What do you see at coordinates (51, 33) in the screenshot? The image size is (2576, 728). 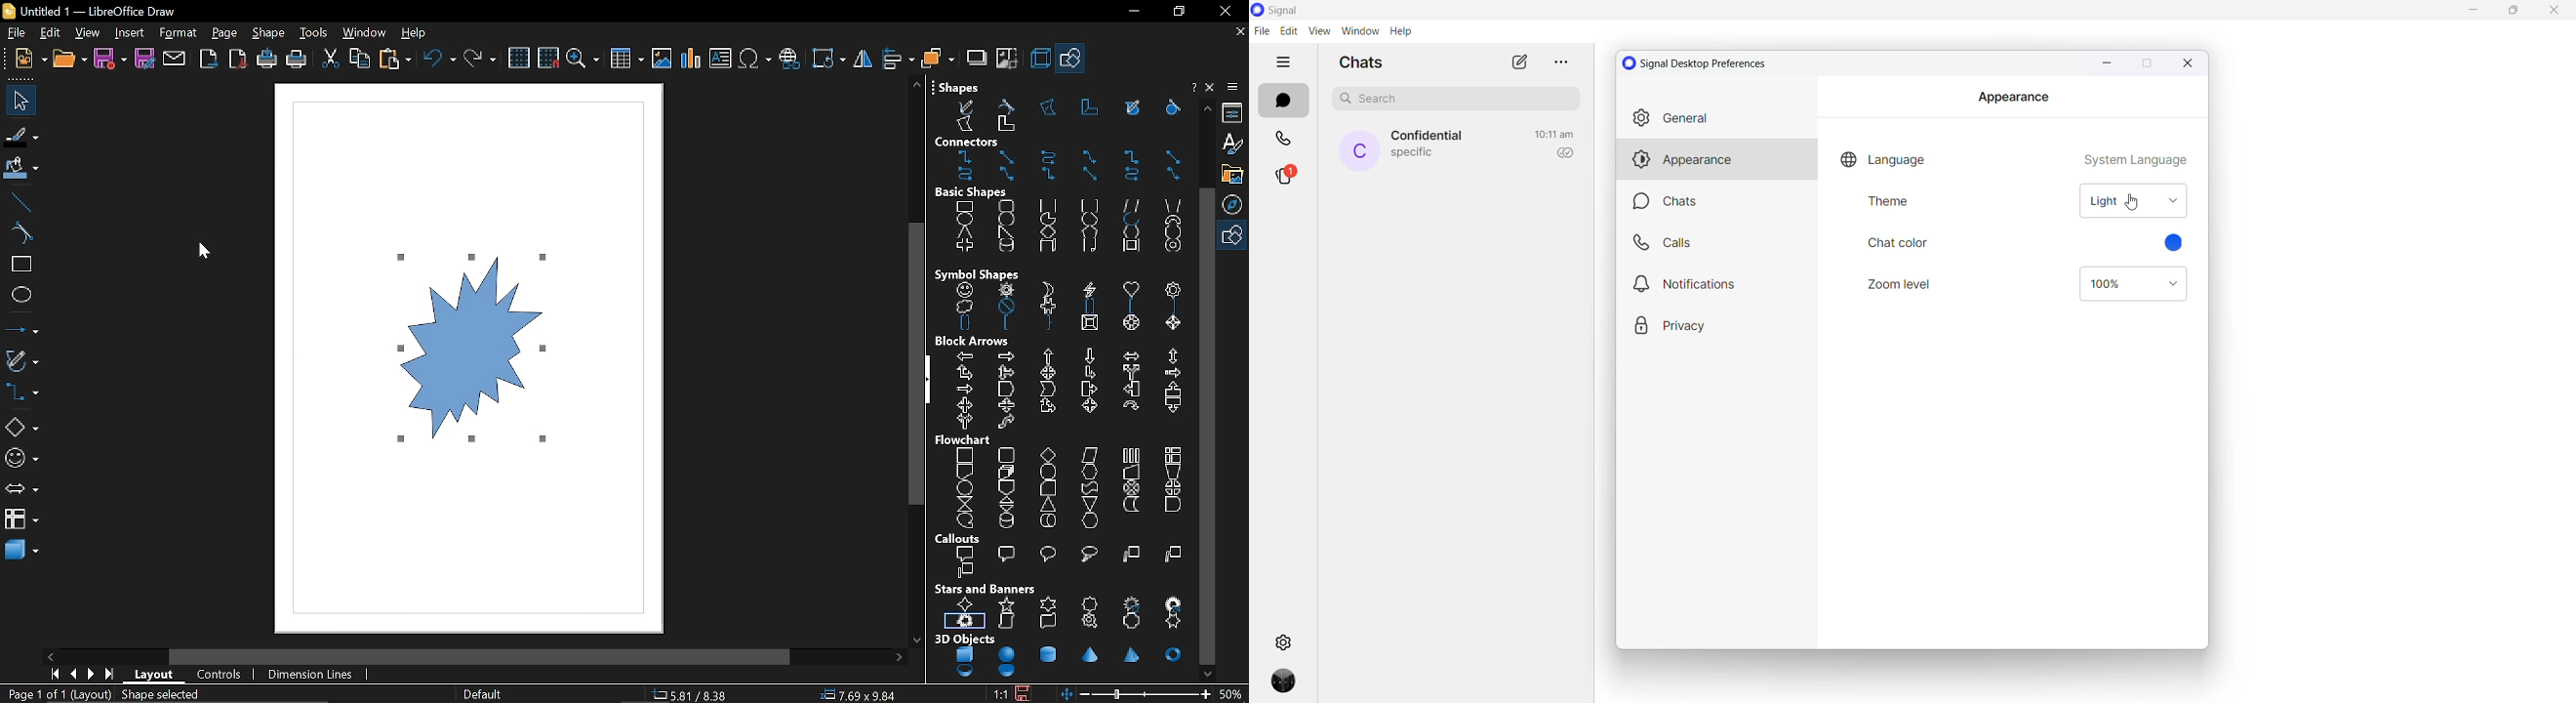 I see `EDit` at bounding box center [51, 33].